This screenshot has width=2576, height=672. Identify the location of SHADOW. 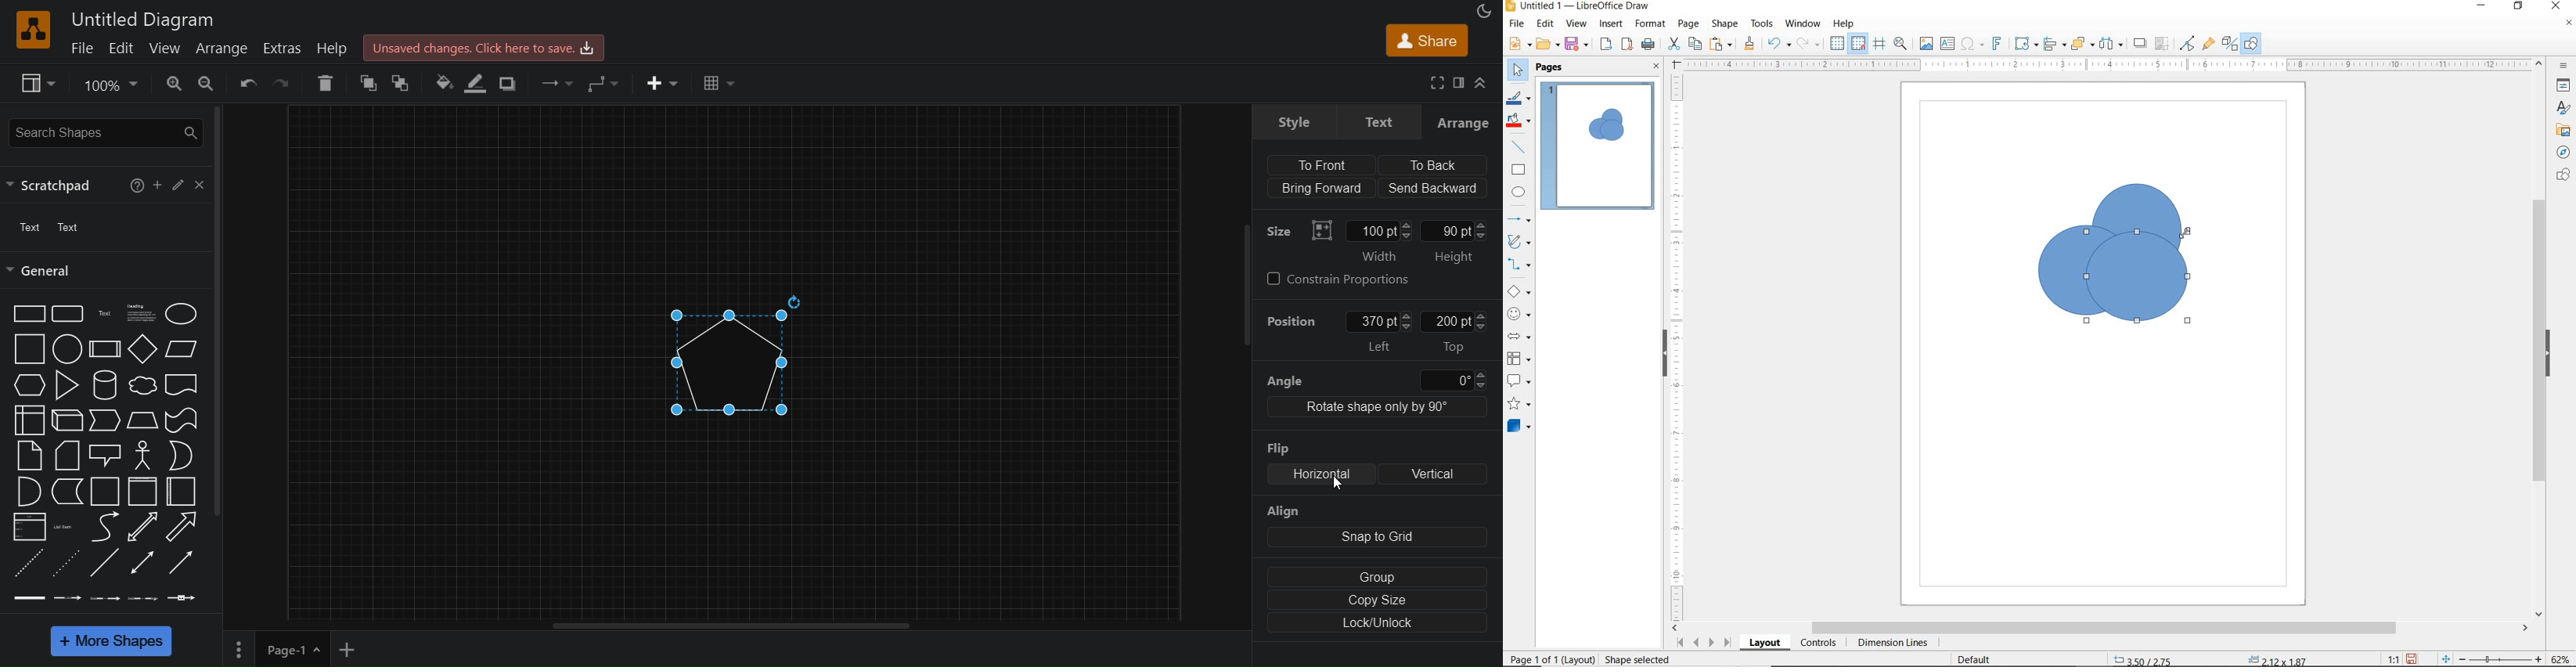
(2140, 45).